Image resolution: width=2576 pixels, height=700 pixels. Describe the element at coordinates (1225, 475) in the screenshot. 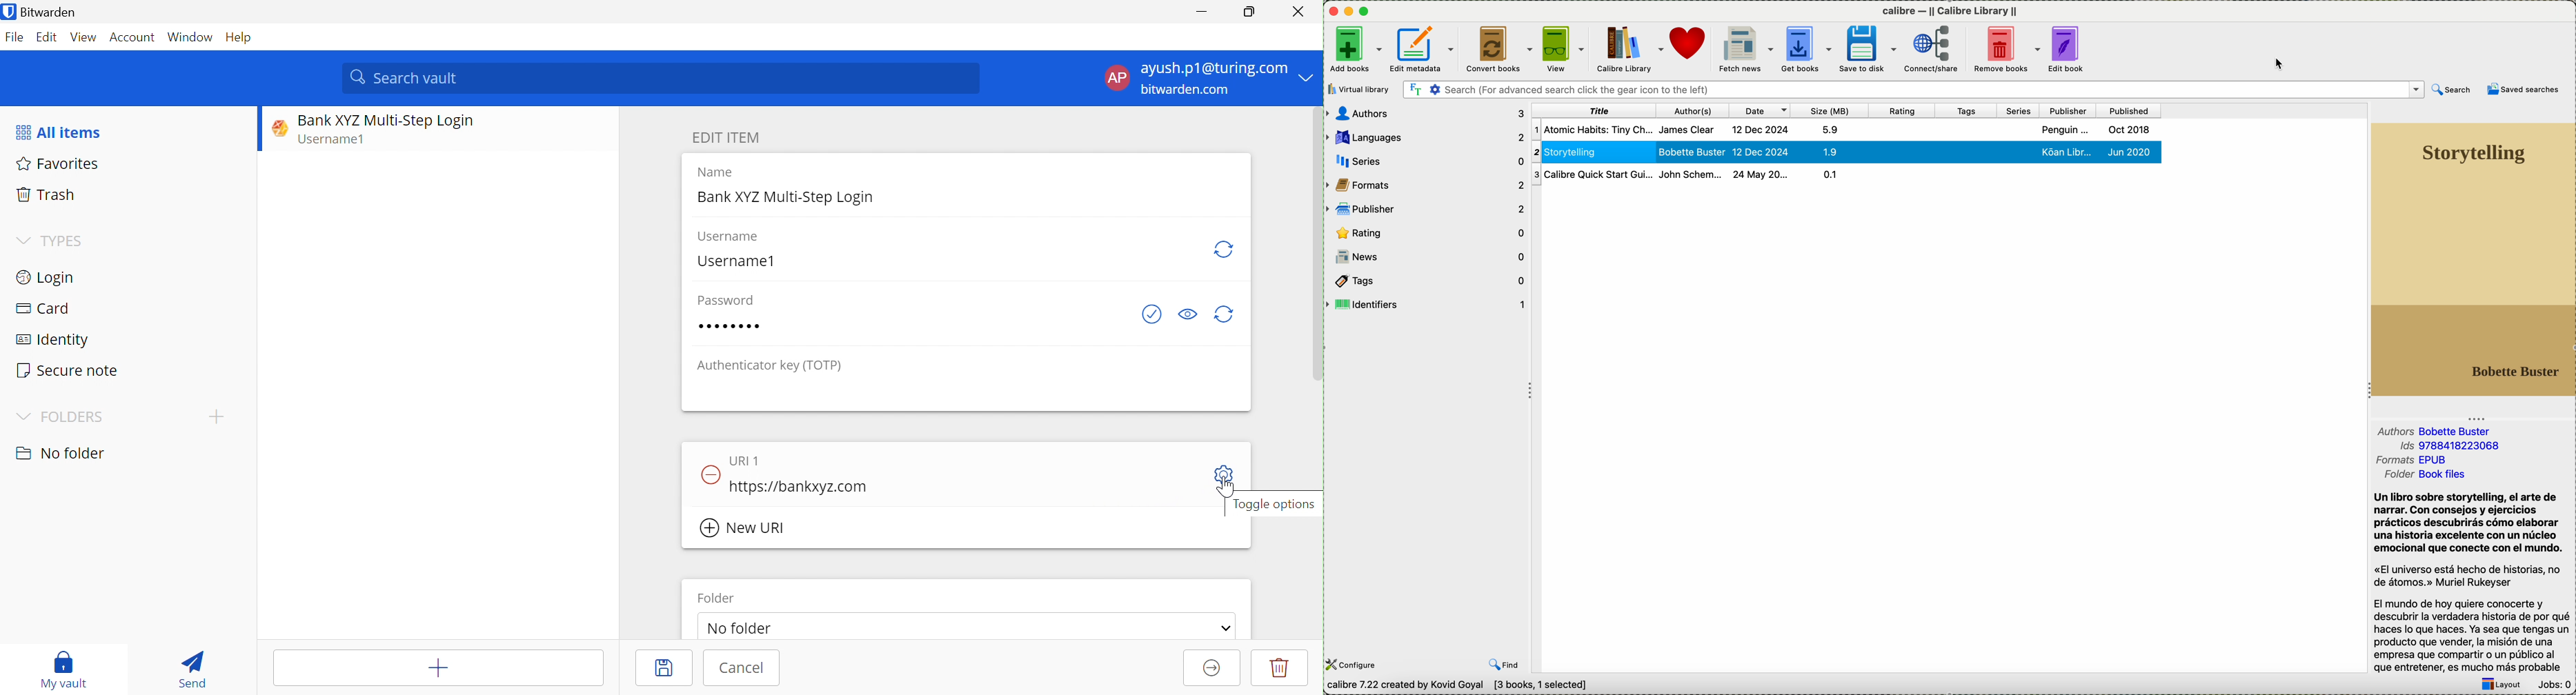

I see `Settings` at that location.